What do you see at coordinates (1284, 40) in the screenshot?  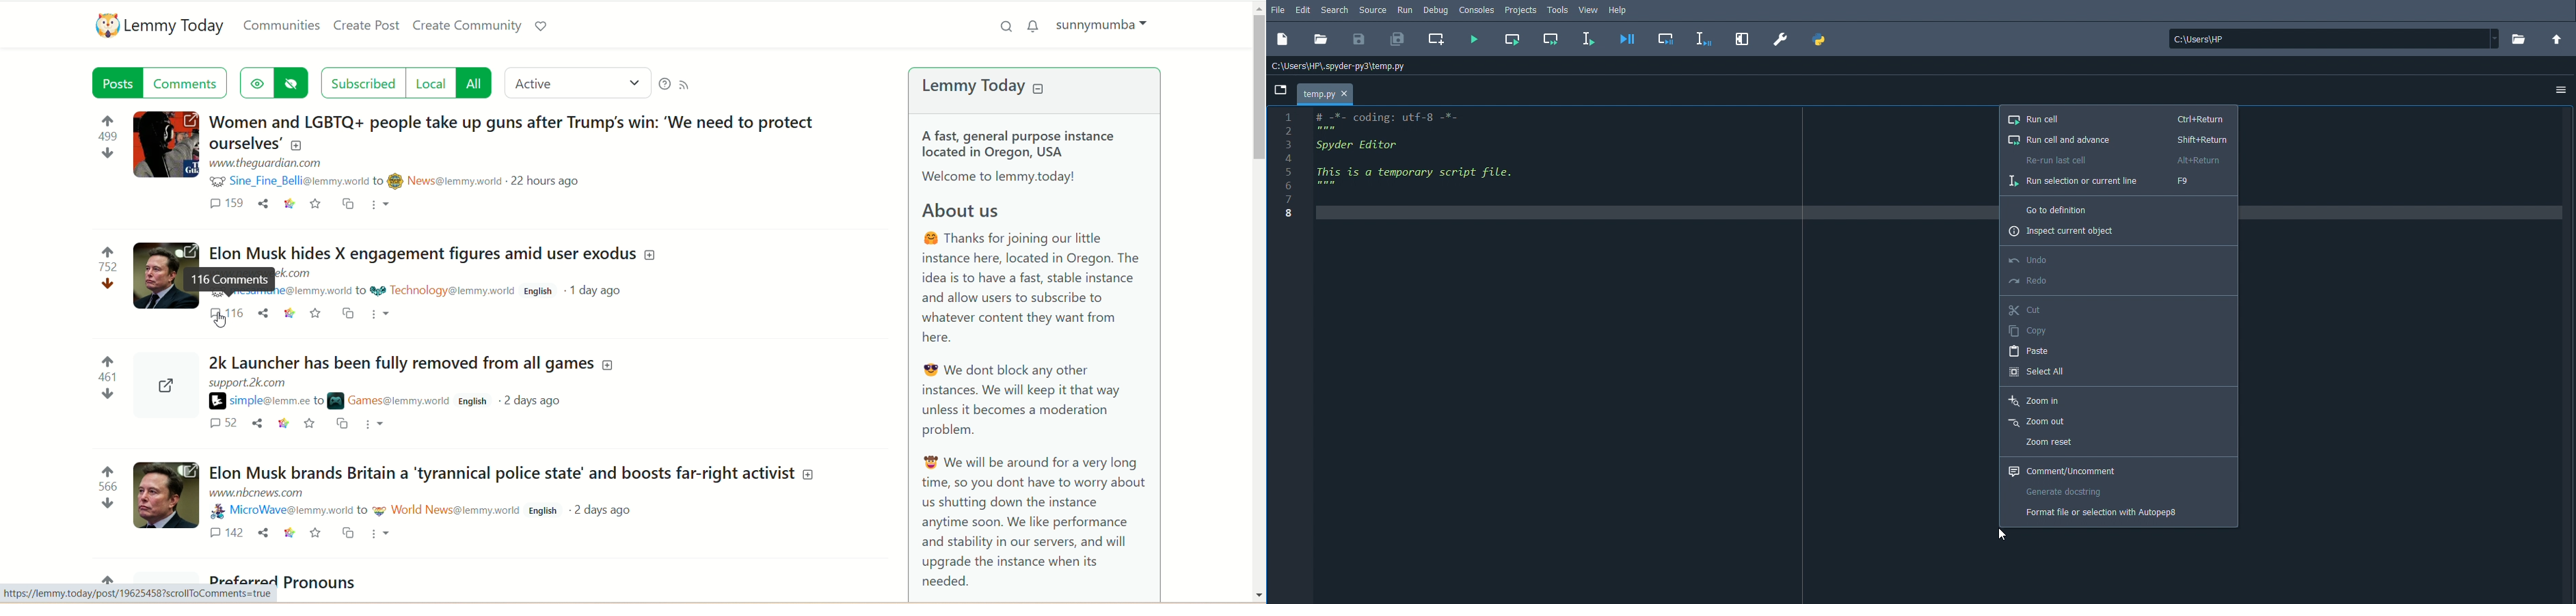 I see `New file` at bounding box center [1284, 40].